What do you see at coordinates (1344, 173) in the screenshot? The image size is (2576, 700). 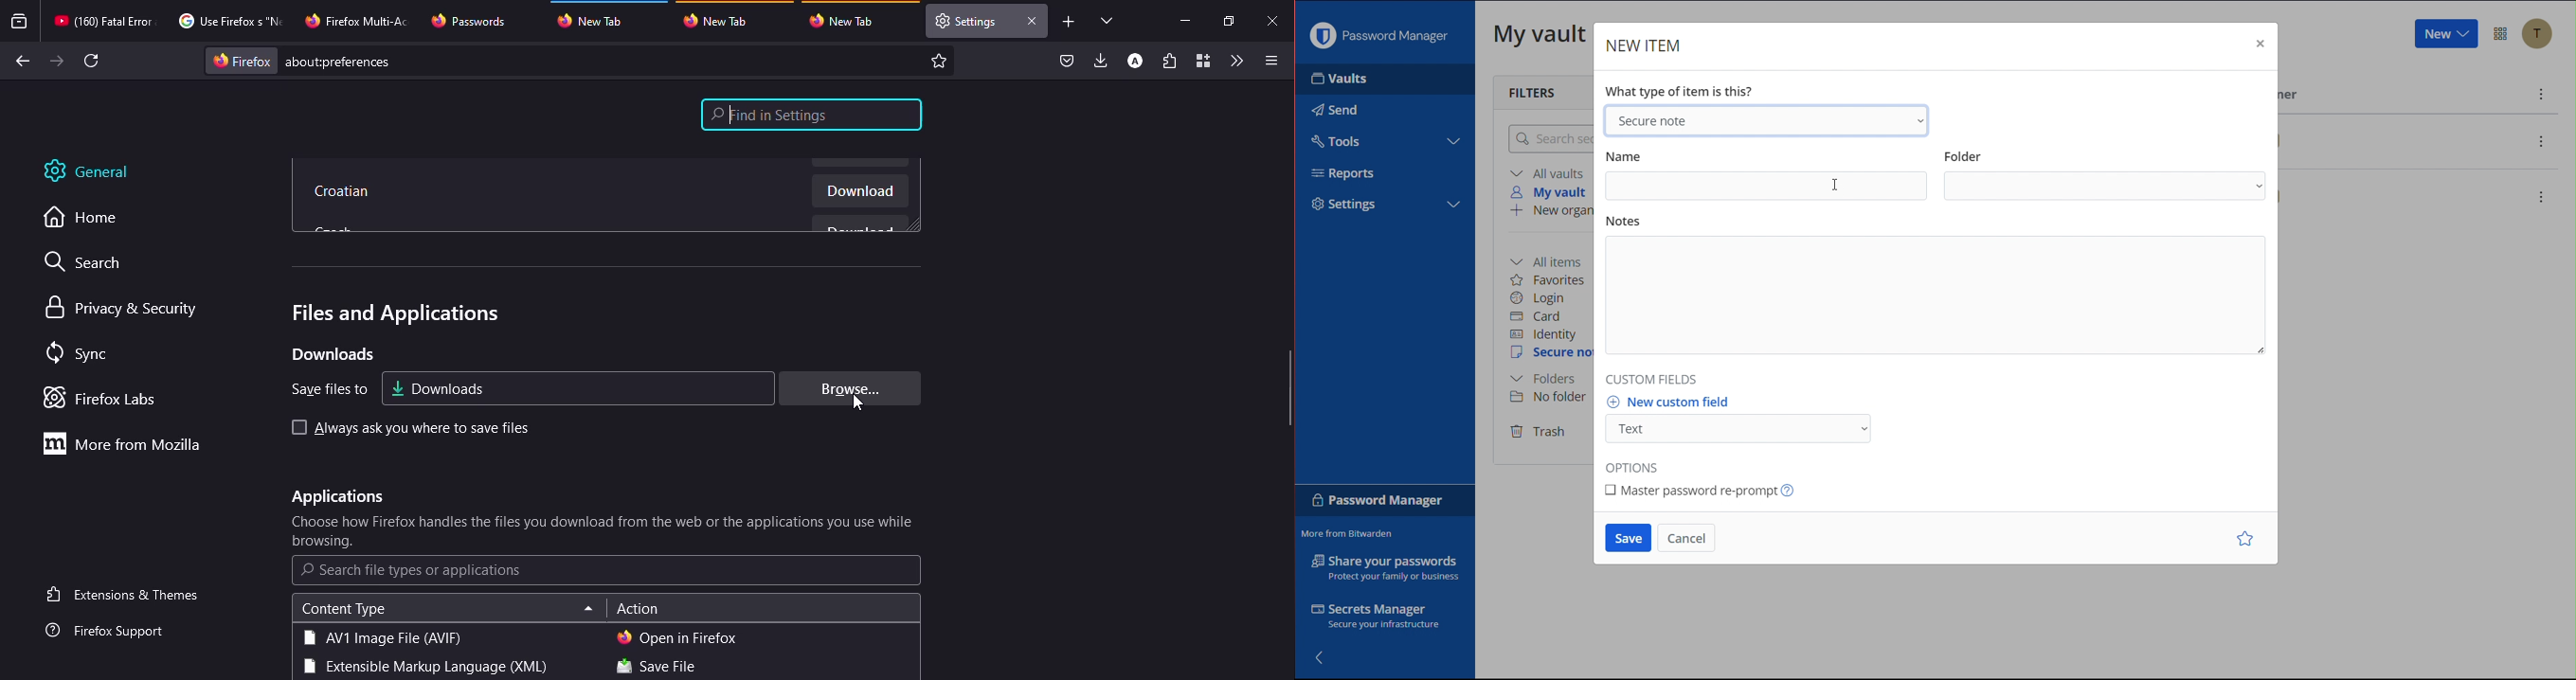 I see `Reports` at bounding box center [1344, 173].